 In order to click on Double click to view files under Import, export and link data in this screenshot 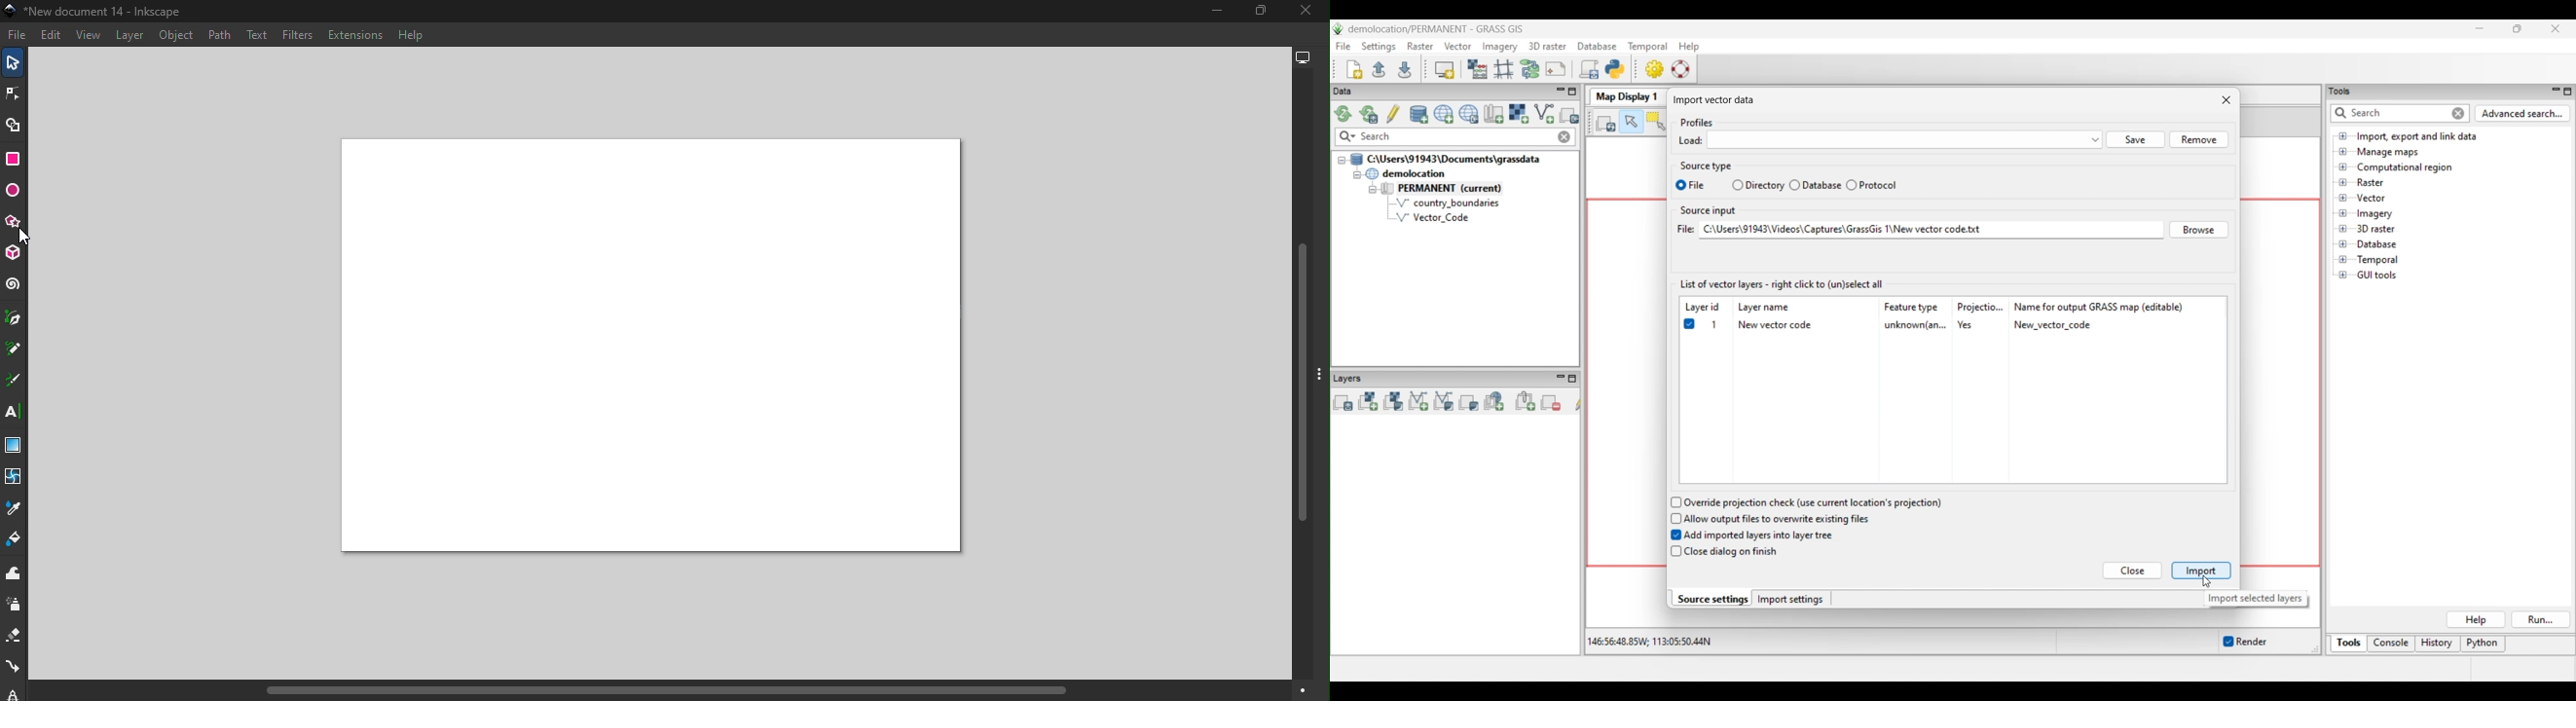, I will do `click(2417, 137)`.